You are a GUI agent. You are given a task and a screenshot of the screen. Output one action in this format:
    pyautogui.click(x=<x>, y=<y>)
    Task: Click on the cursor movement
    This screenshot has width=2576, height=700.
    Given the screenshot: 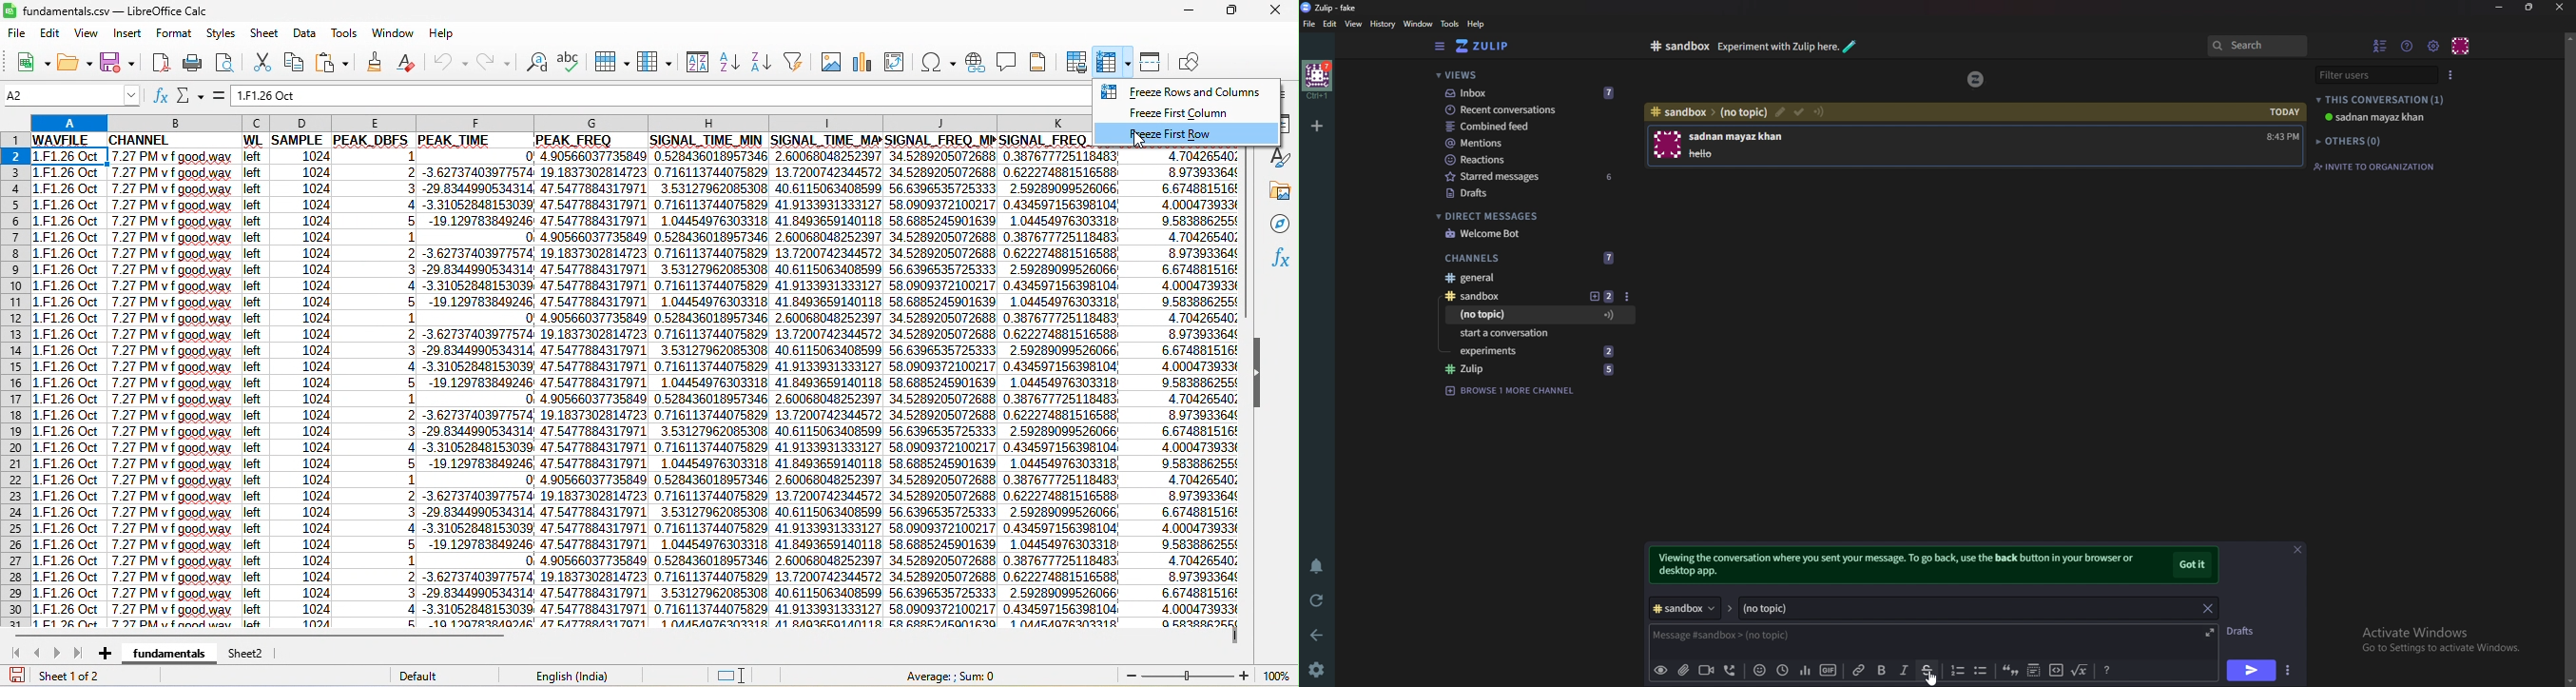 What is the action you would take?
    pyautogui.click(x=1144, y=143)
    